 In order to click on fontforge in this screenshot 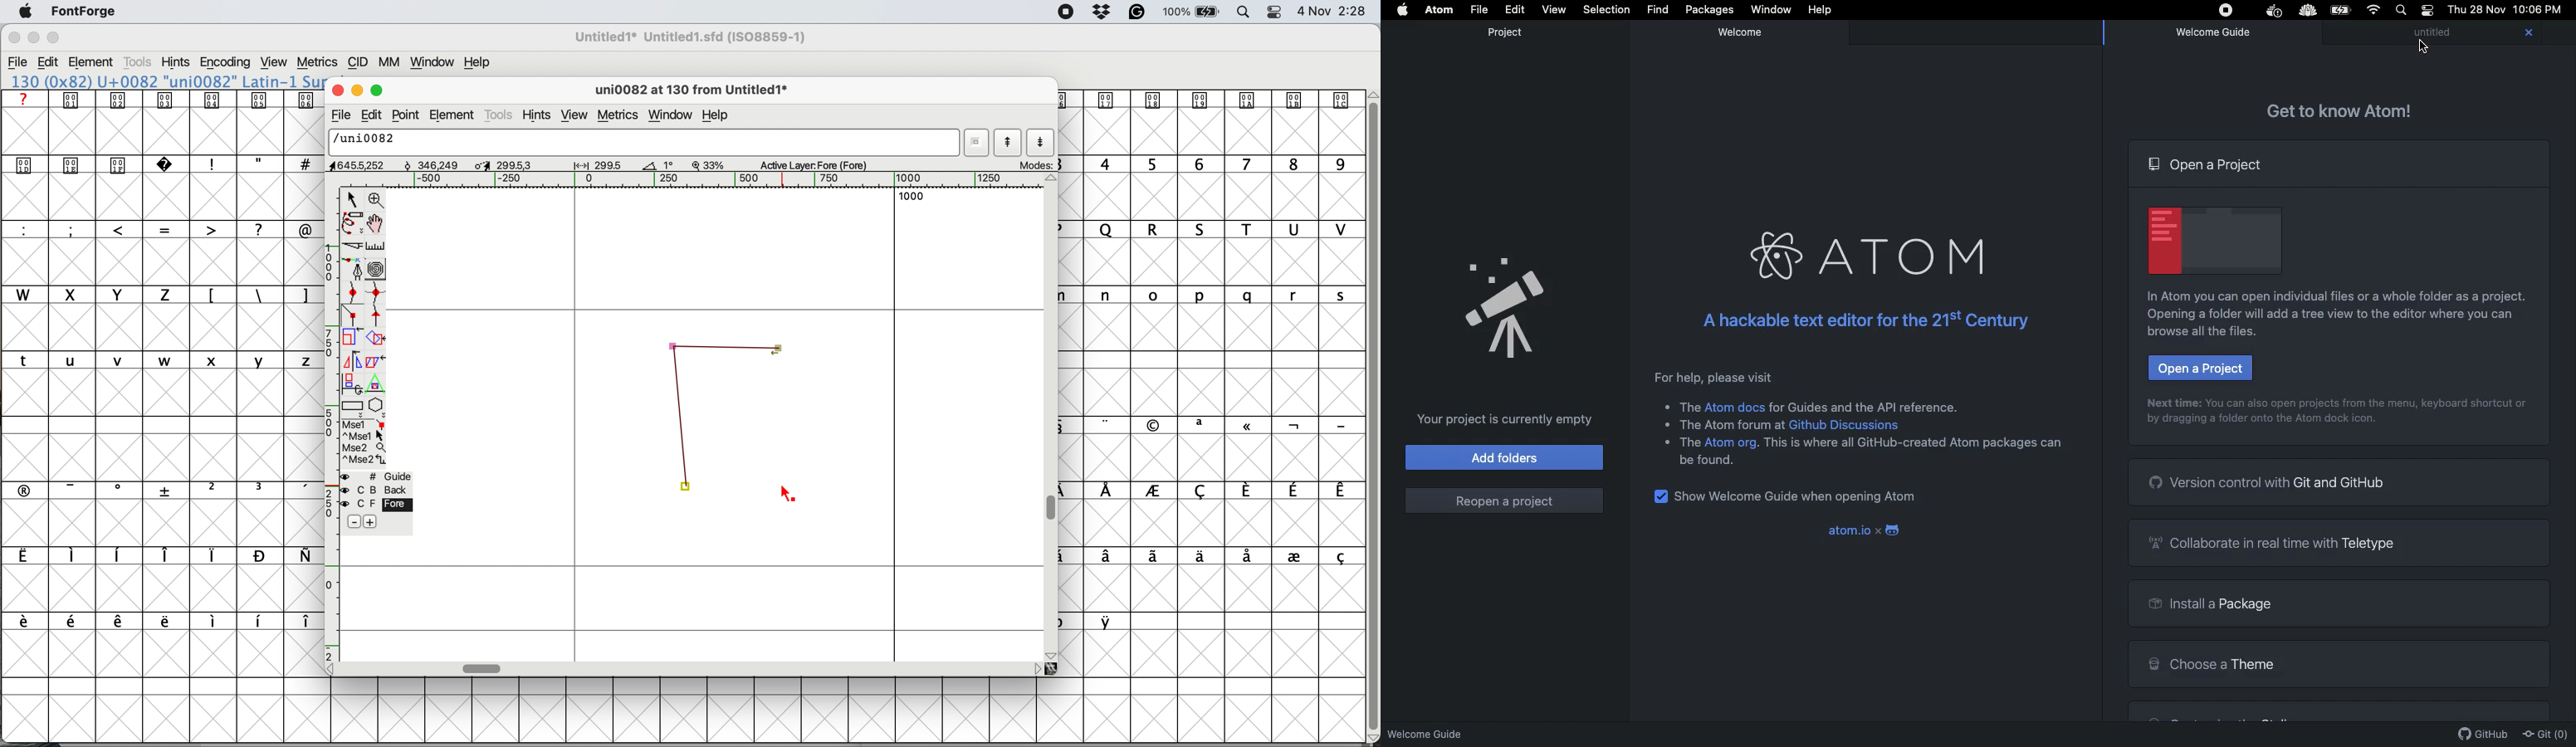, I will do `click(85, 11)`.